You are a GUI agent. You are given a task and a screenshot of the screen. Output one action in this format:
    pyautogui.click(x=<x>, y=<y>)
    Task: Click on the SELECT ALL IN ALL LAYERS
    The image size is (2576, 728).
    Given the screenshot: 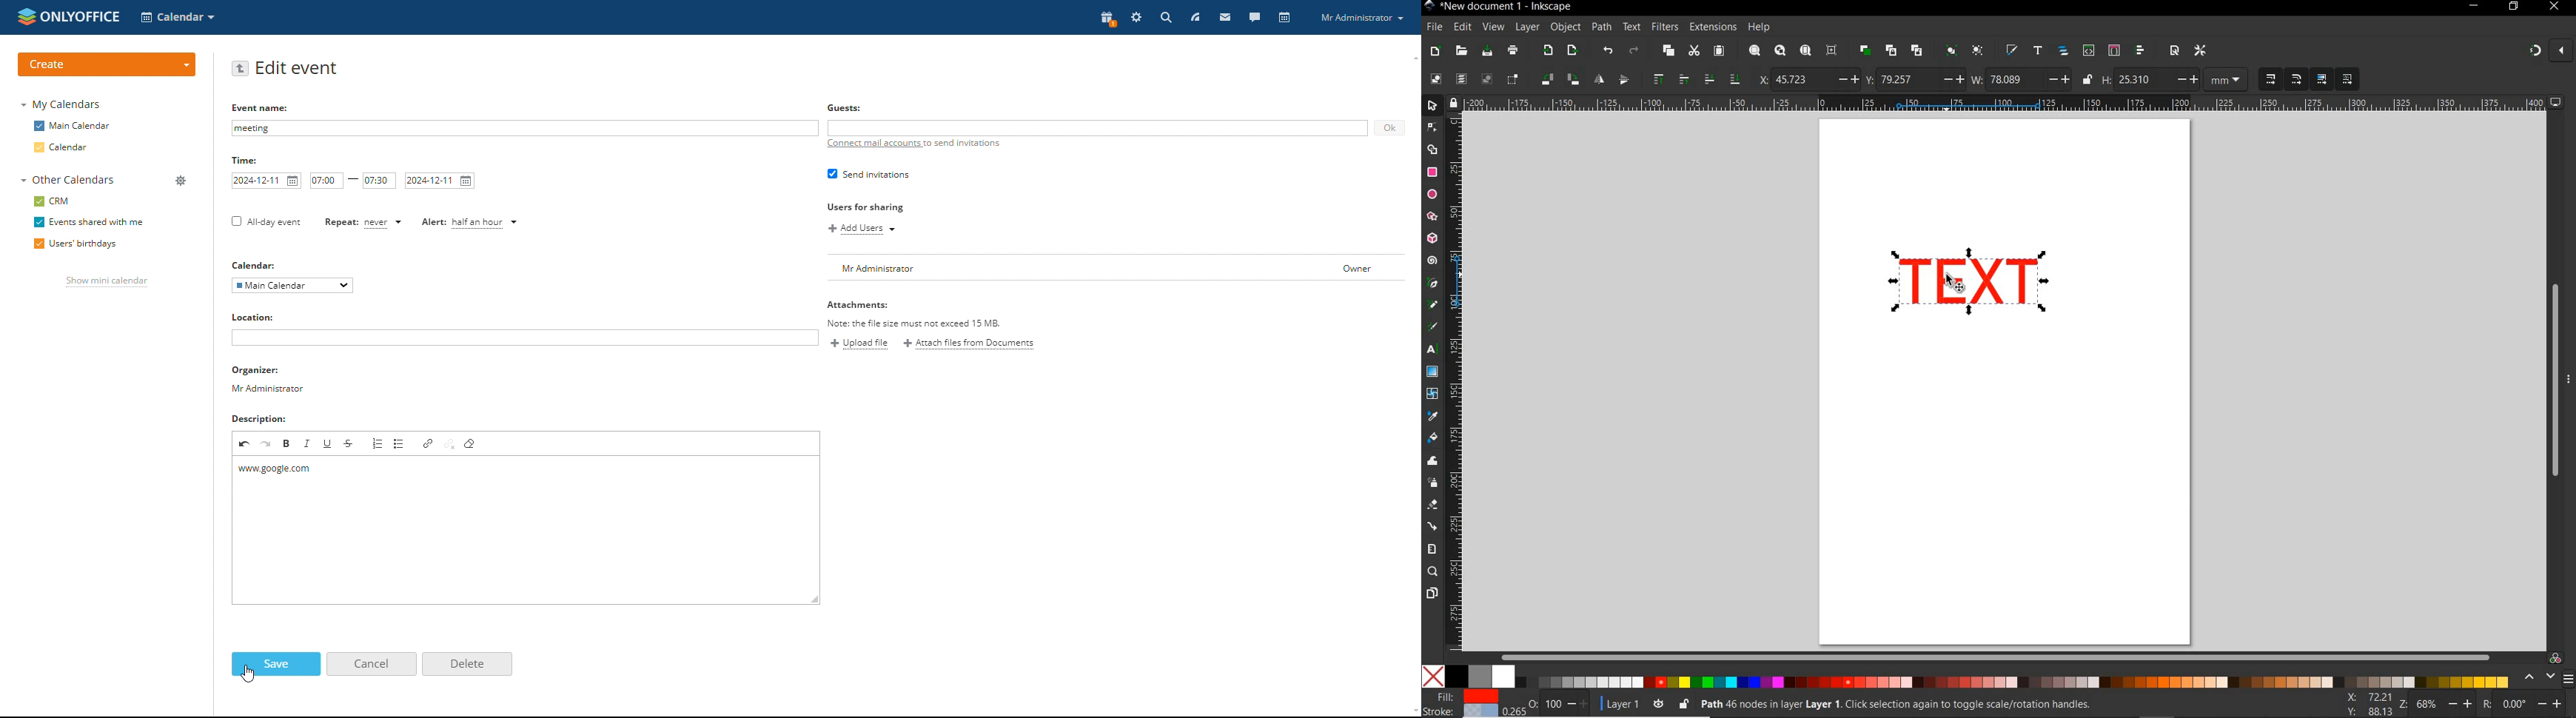 What is the action you would take?
    pyautogui.click(x=1460, y=80)
    